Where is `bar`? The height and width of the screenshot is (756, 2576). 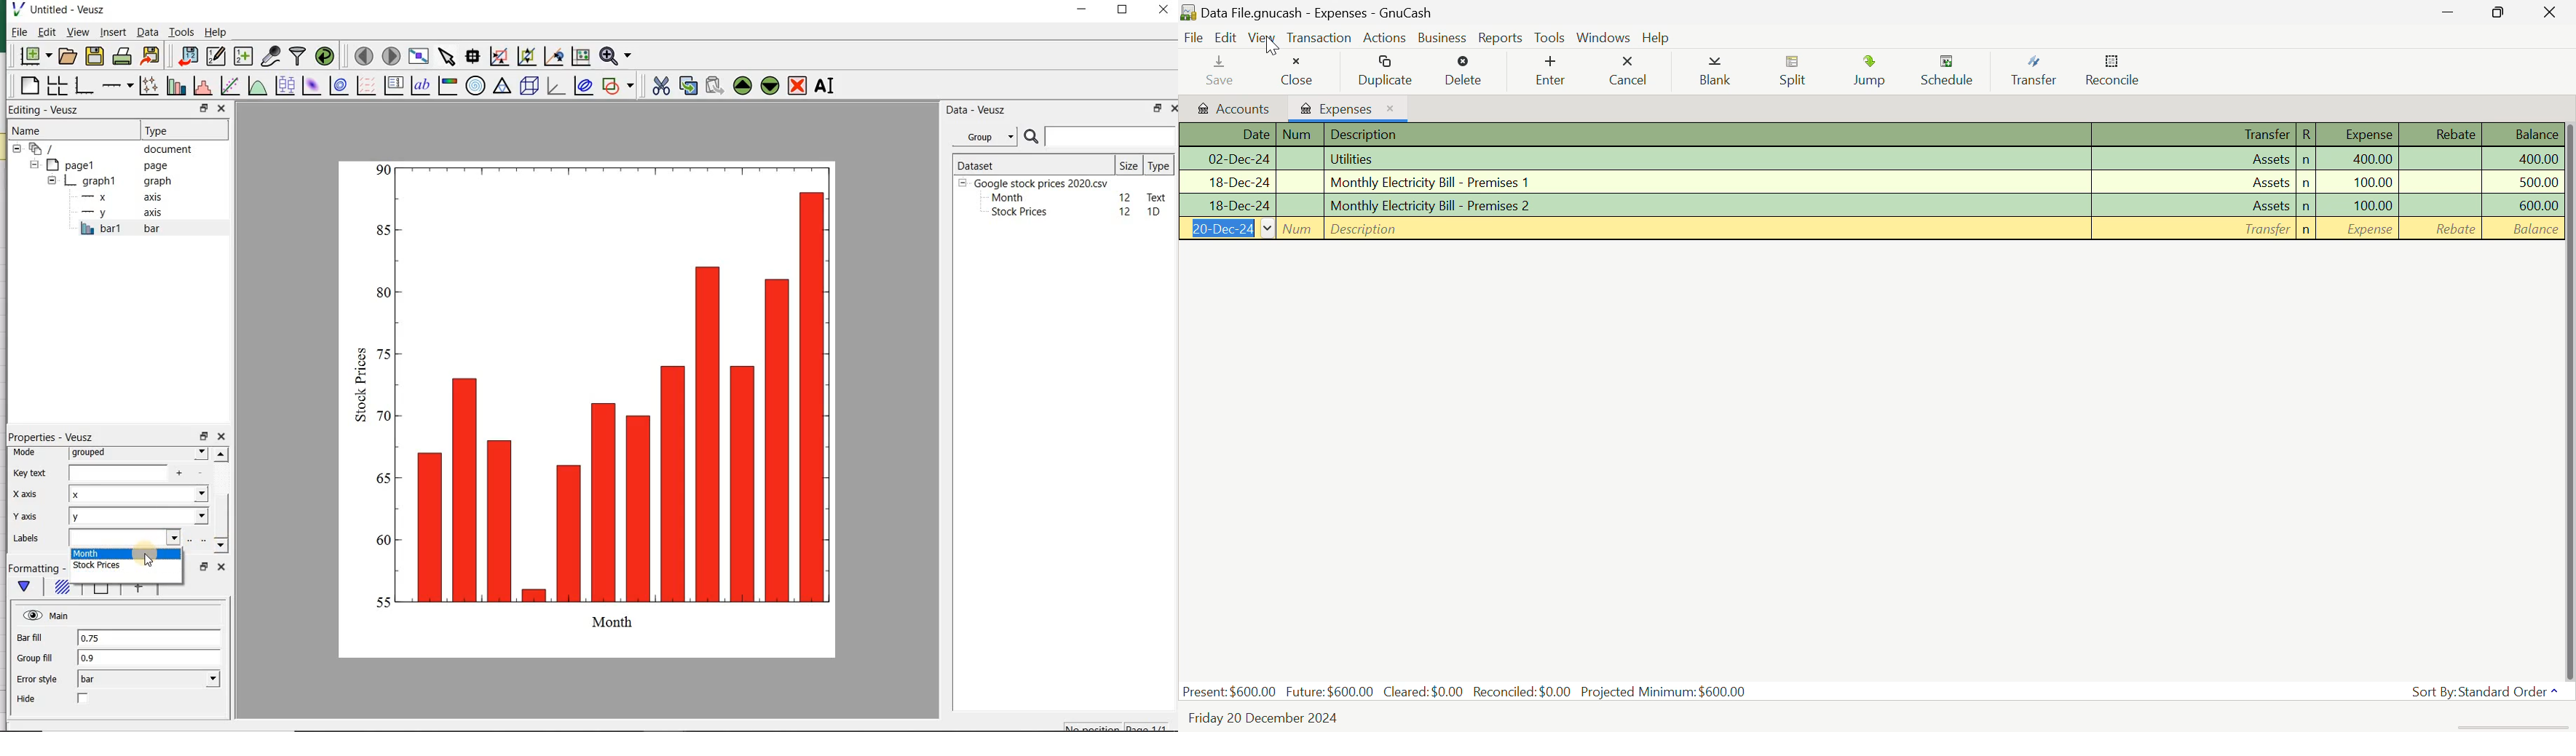
bar is located at coordinates (147, 679).